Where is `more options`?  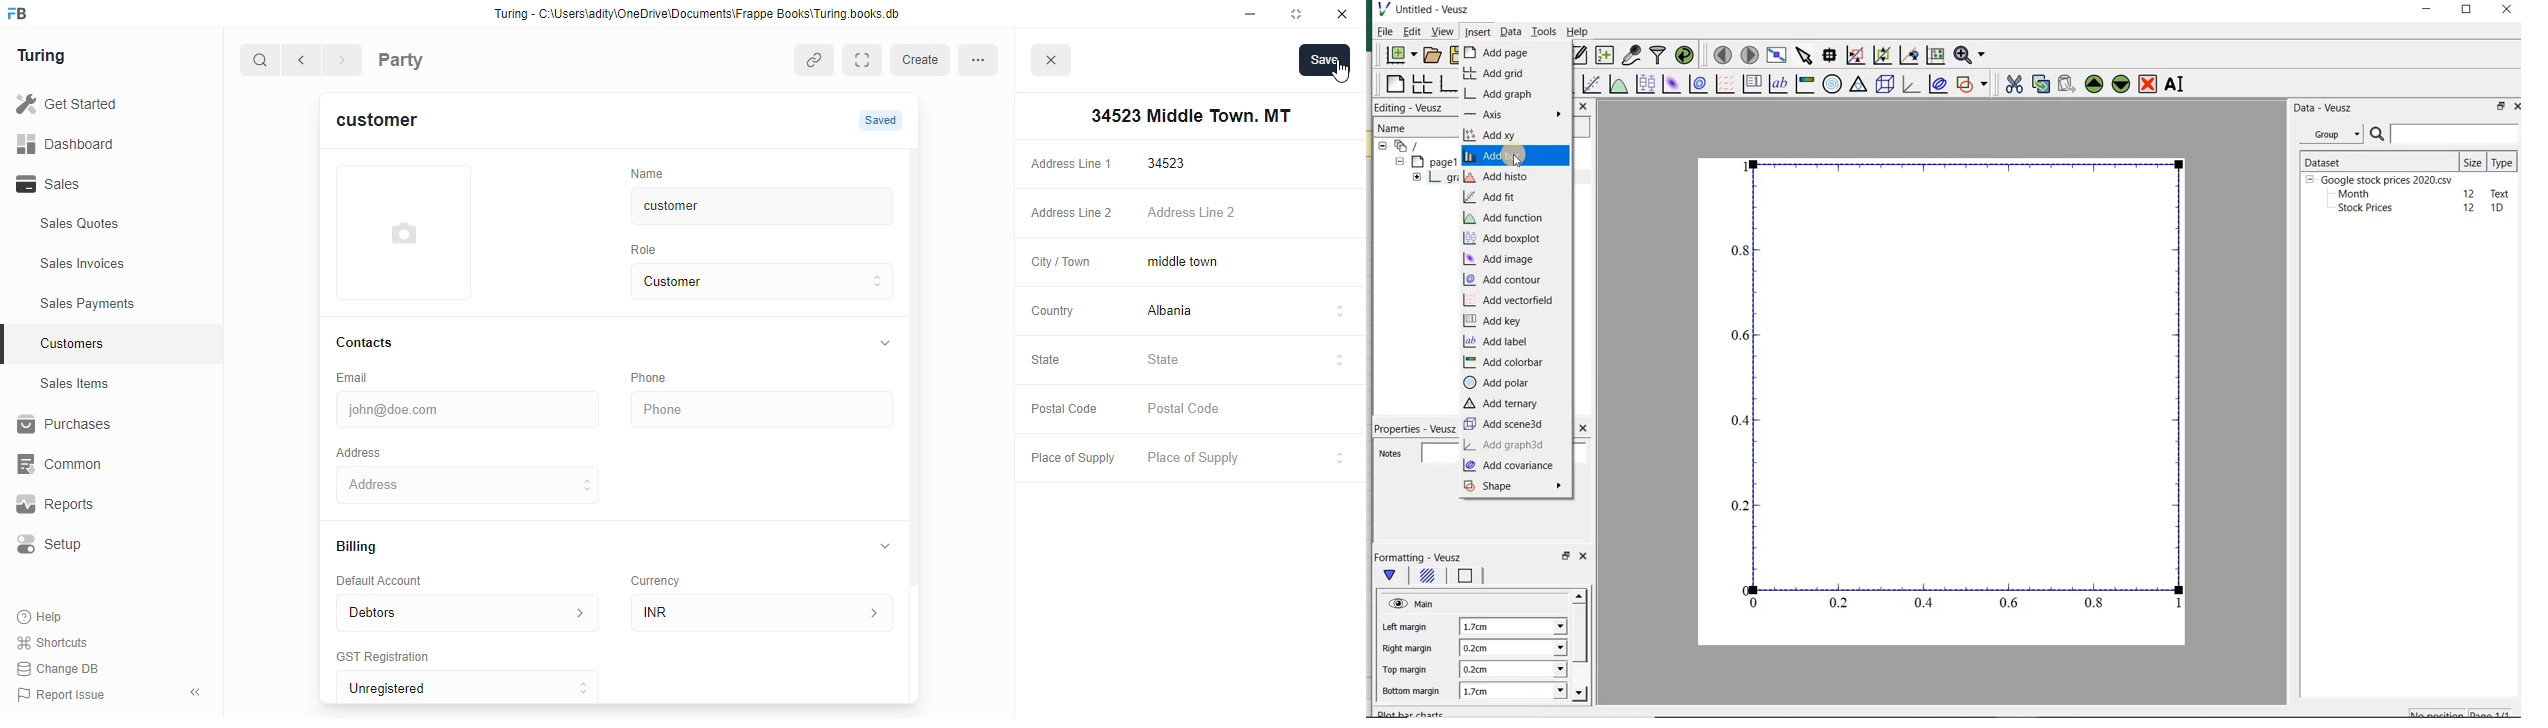
more options is located at coordinates (984, 59).